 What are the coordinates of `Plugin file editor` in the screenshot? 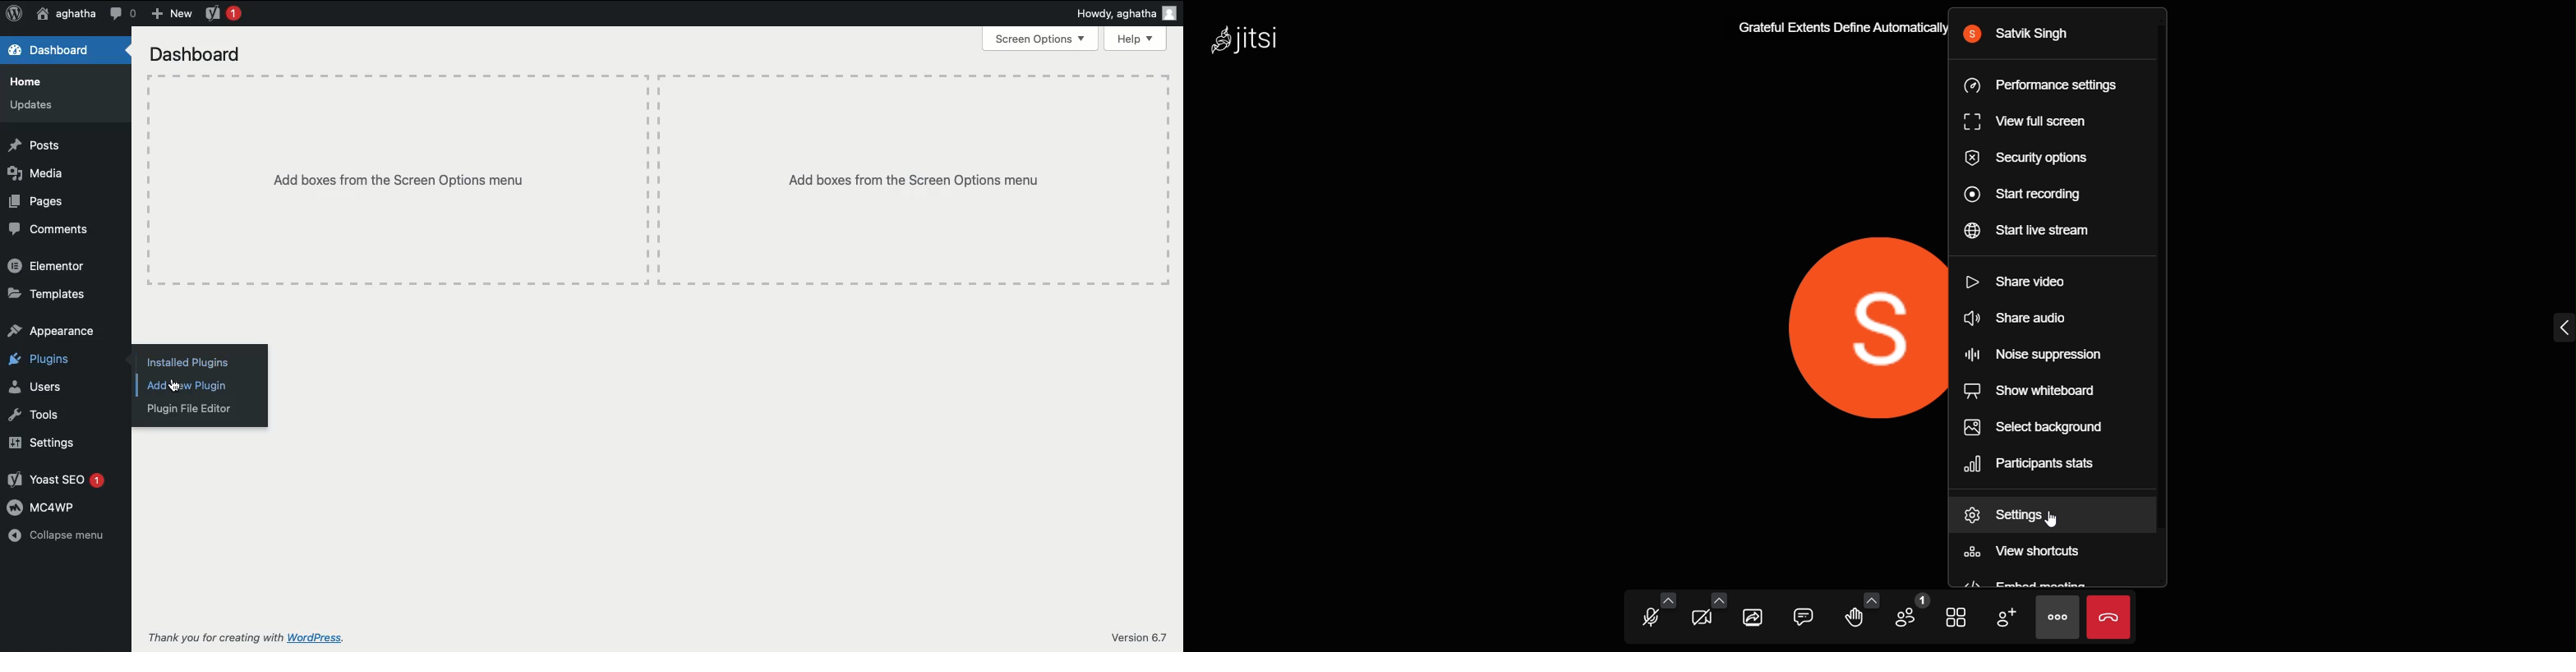 It's located at (189, 411).